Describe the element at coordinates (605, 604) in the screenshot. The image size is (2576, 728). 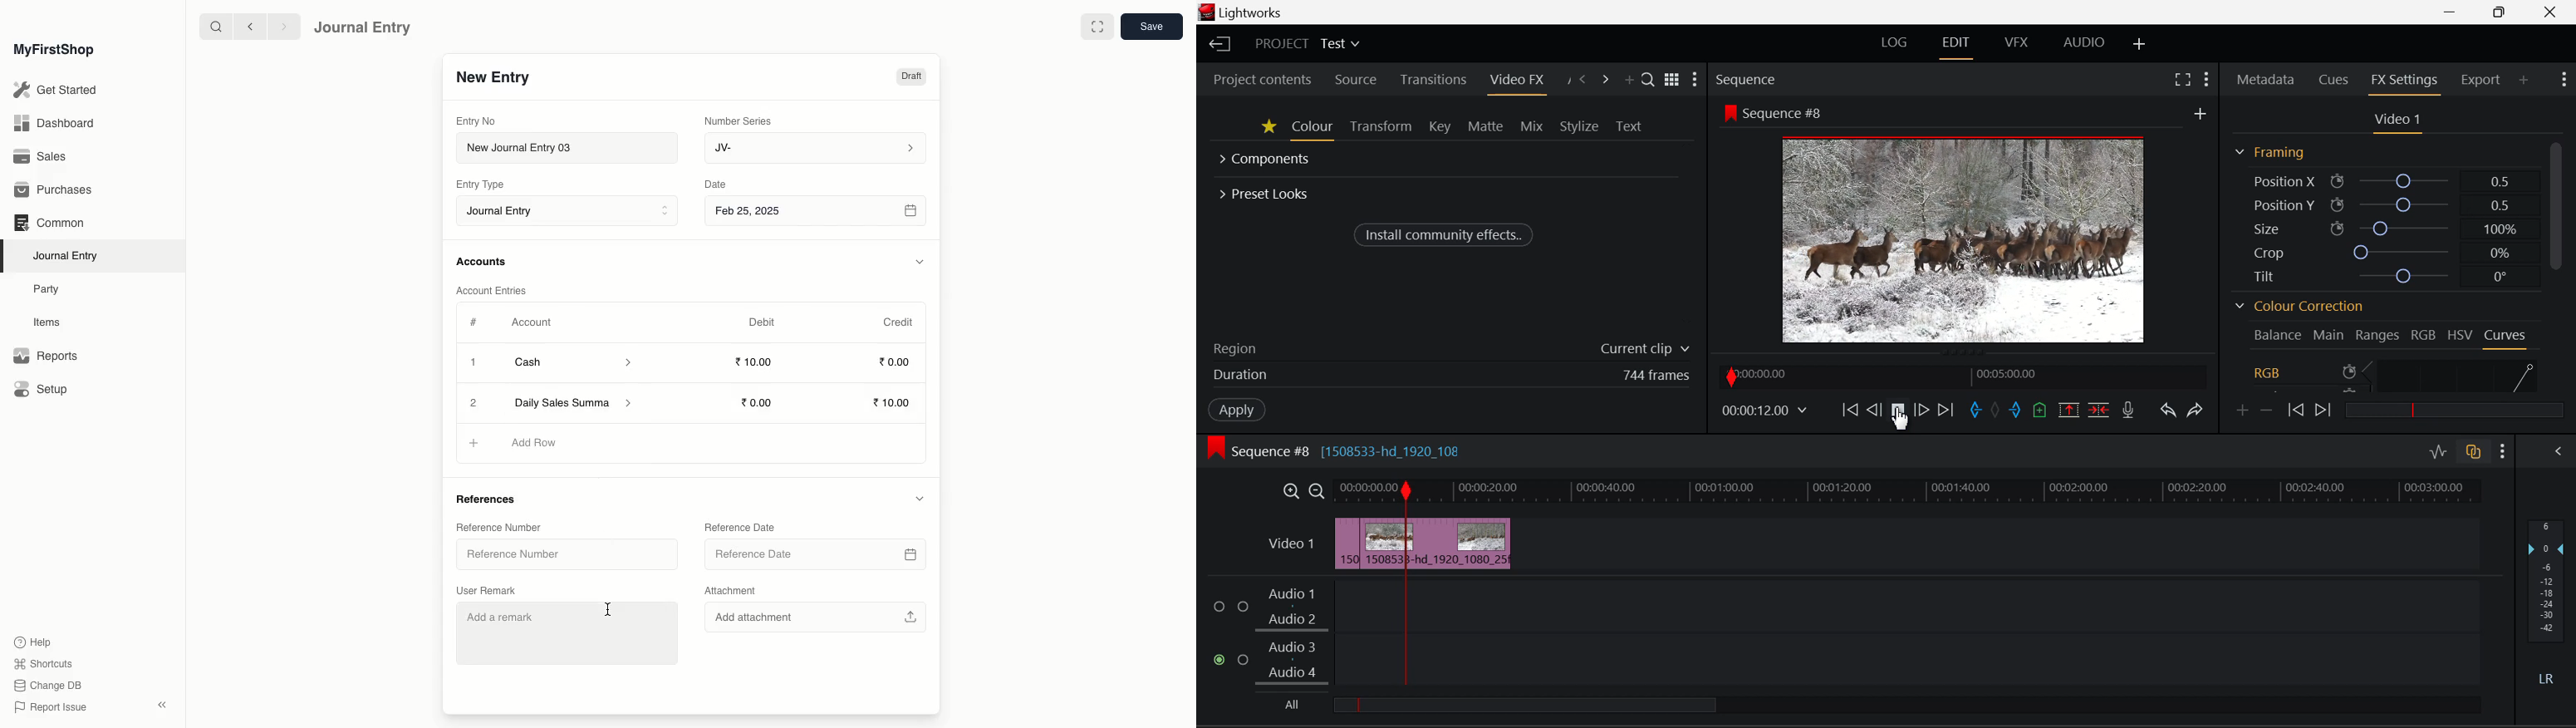
I see `cursor` at that location.